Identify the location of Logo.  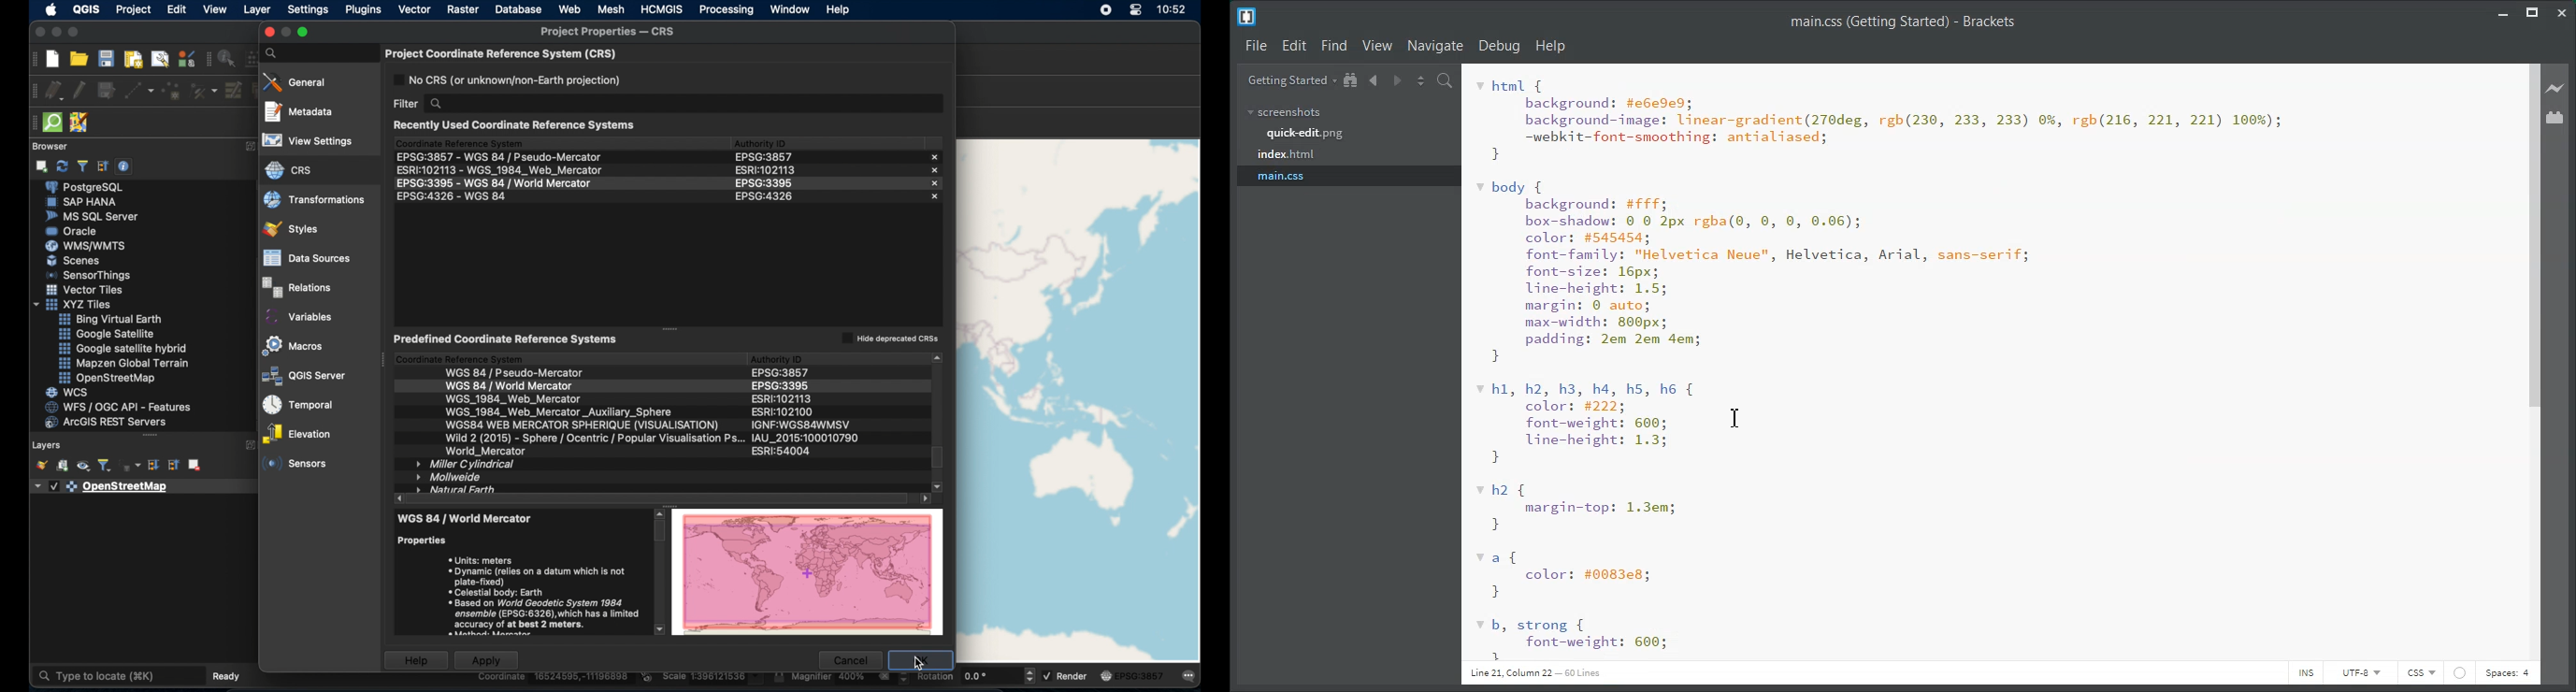
(1246, 18).